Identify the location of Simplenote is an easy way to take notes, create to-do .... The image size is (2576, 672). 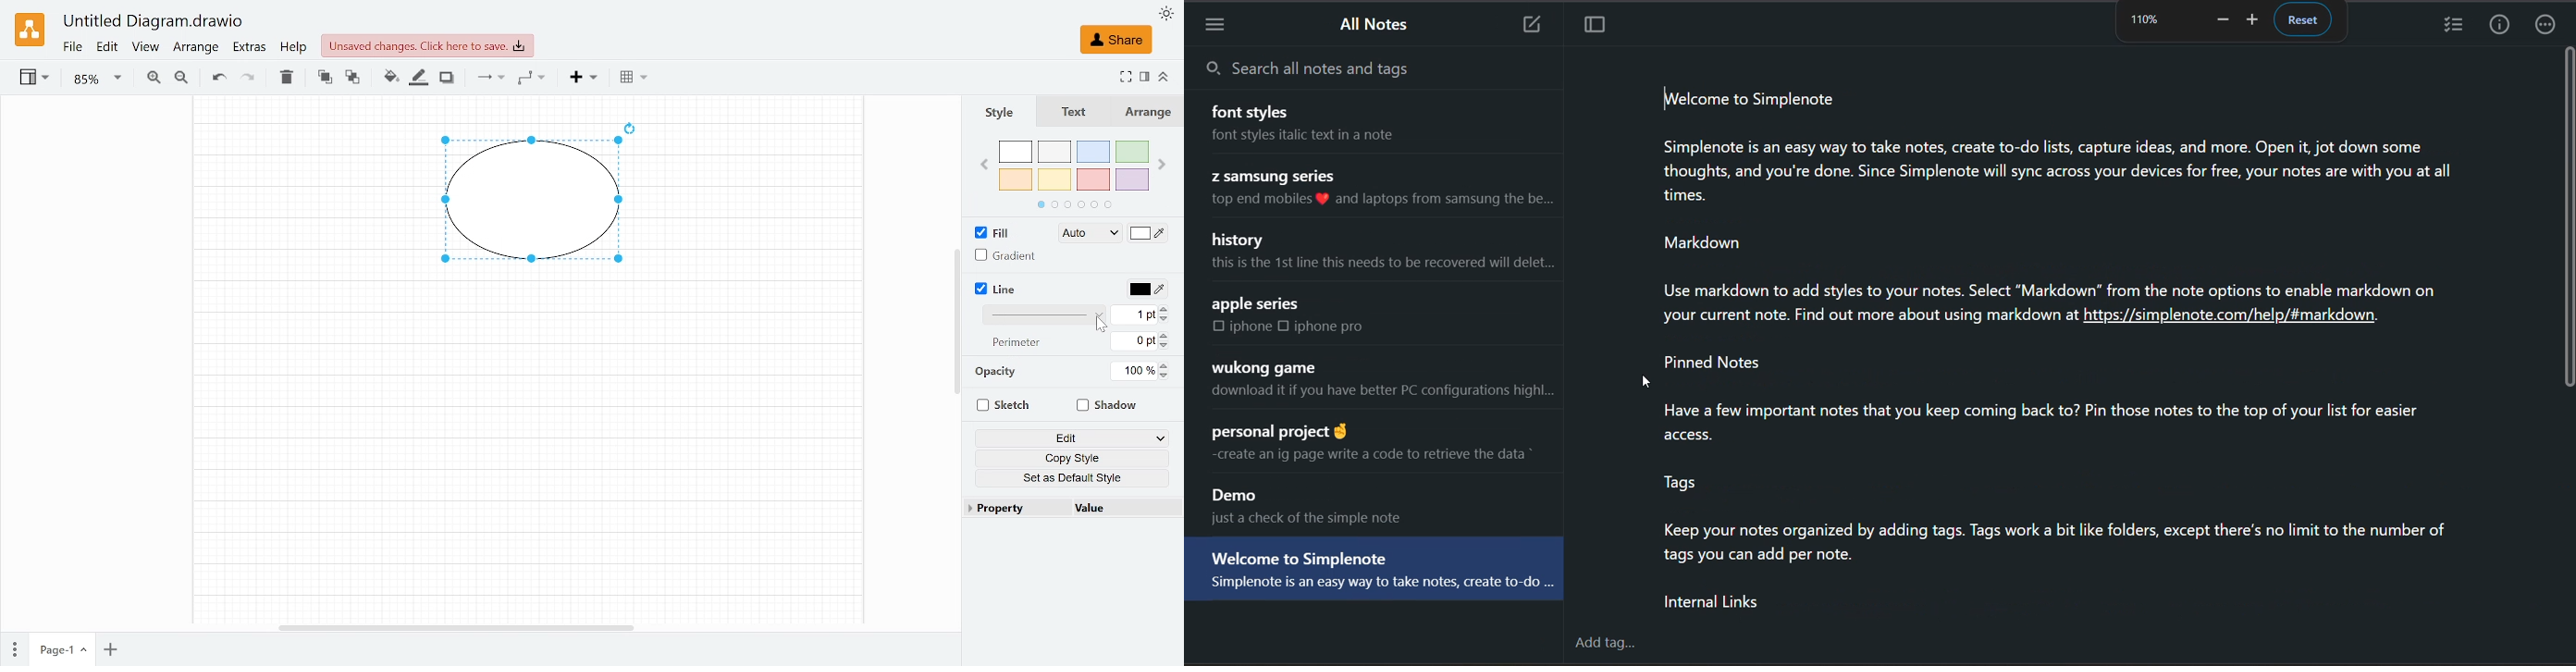
(1374, 588).